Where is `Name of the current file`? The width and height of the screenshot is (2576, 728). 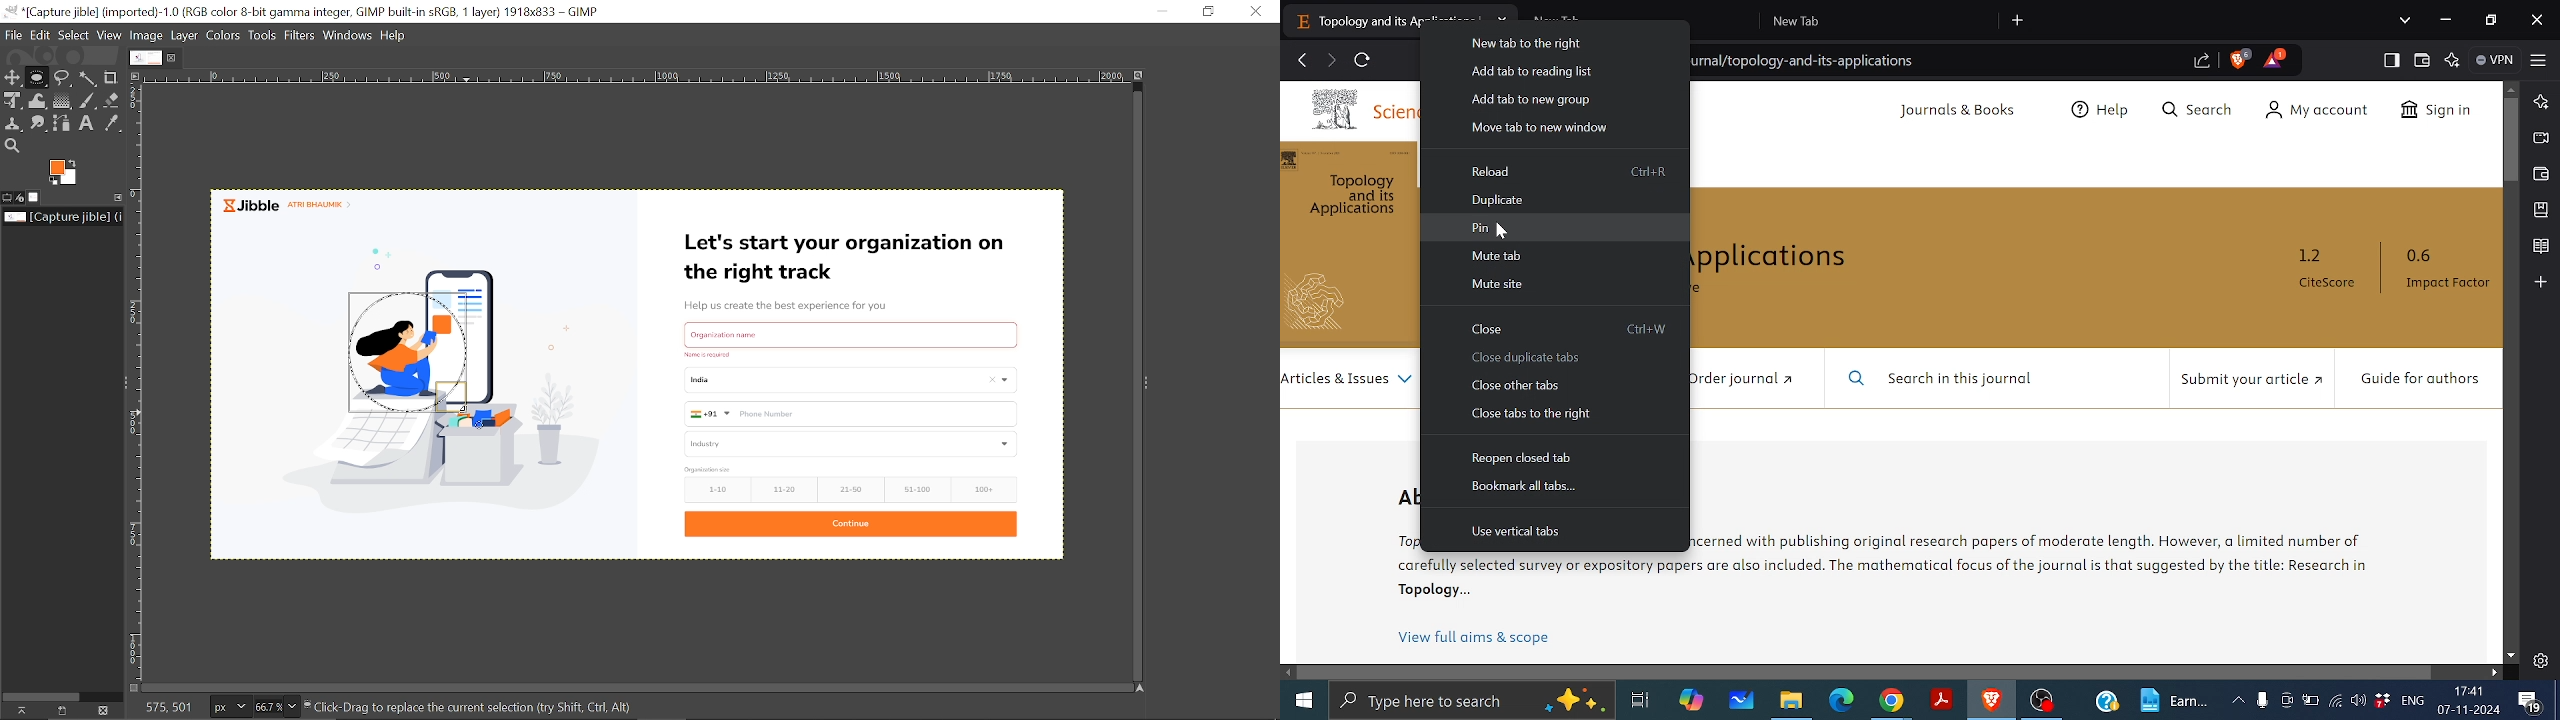 Name of the current file is located at coordinates (64, 217).